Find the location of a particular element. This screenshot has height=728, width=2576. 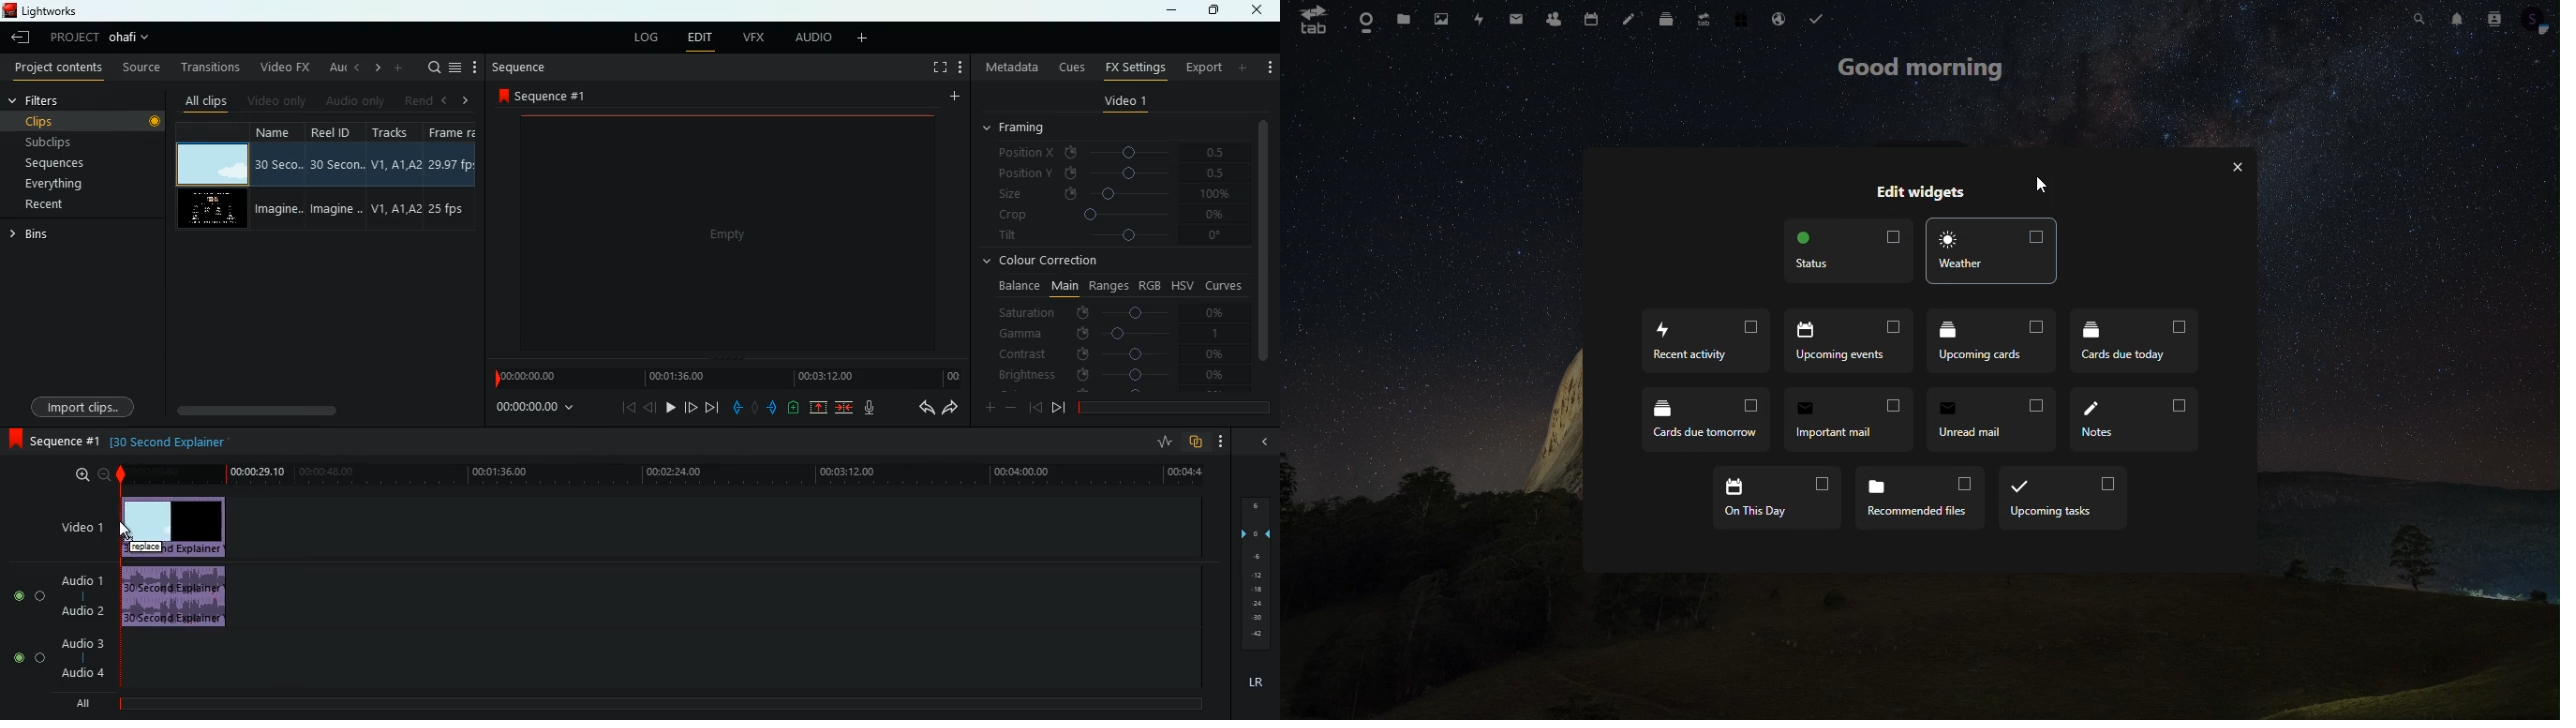

right is located at coordinates (374, 67).